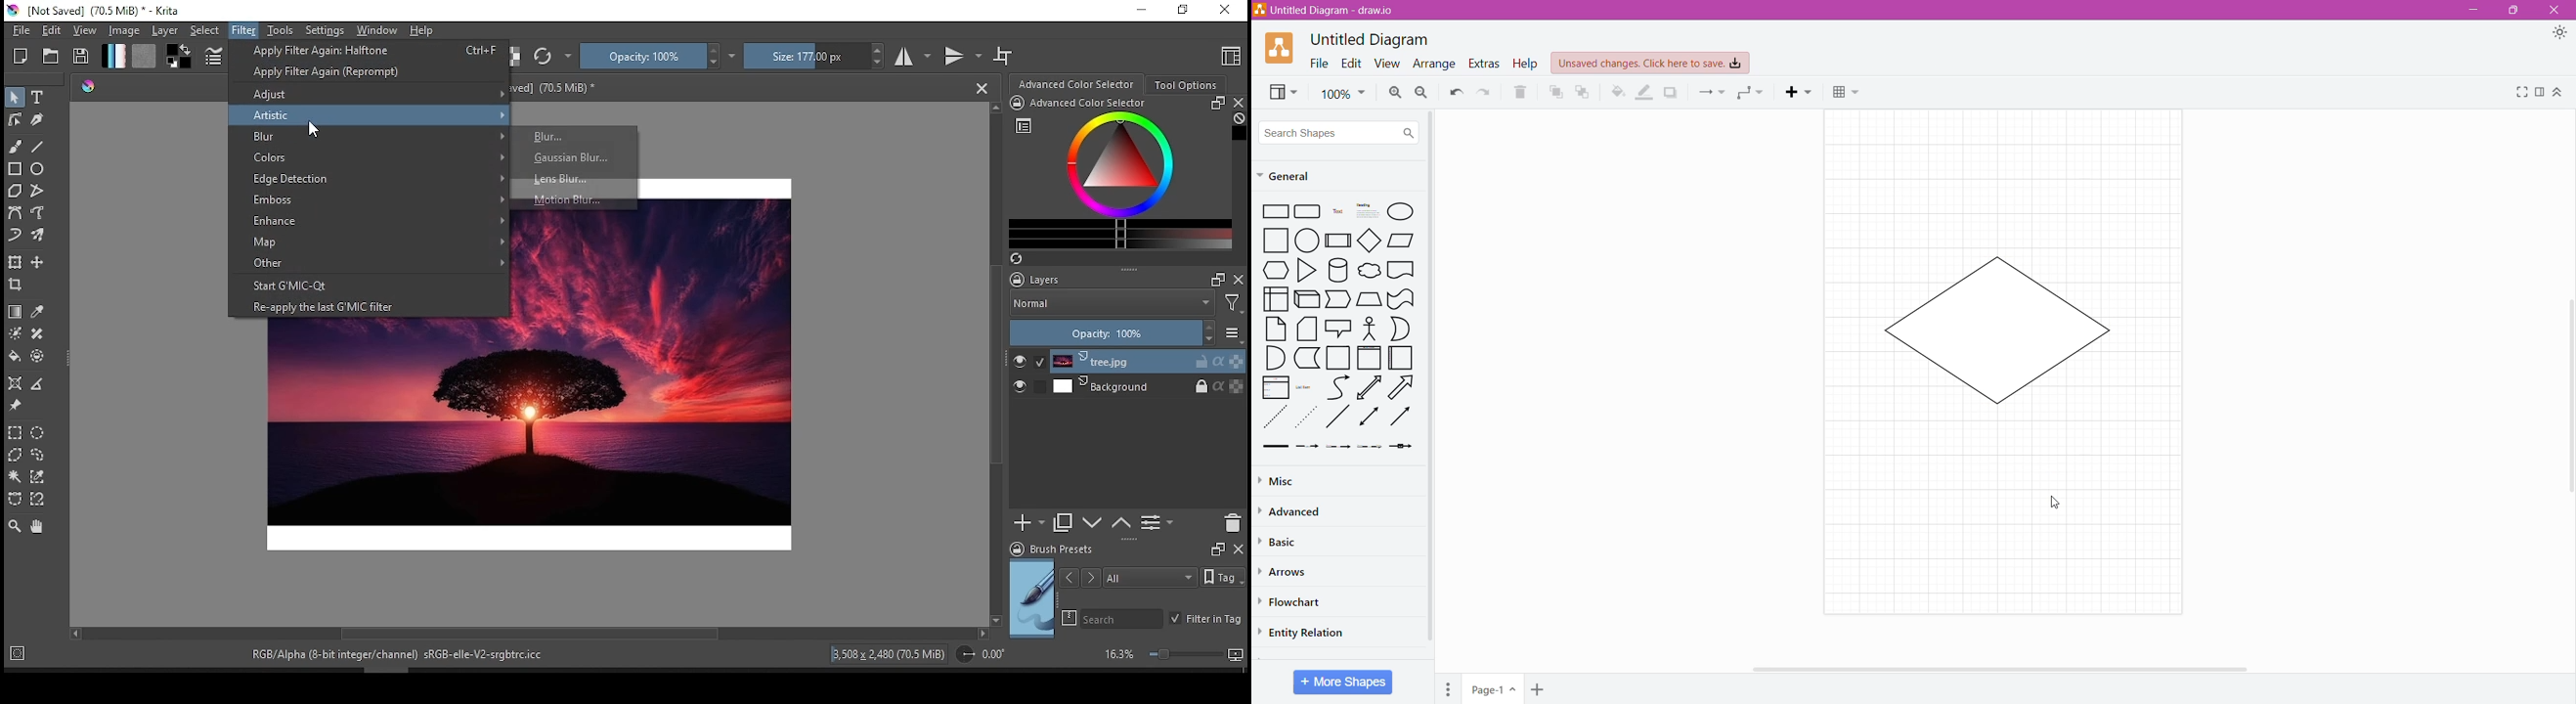 This screenshot has height=728, width=2576. Describe the element at coordinates (550, 56) in the screenshot. I see `reload original preset` at that location.